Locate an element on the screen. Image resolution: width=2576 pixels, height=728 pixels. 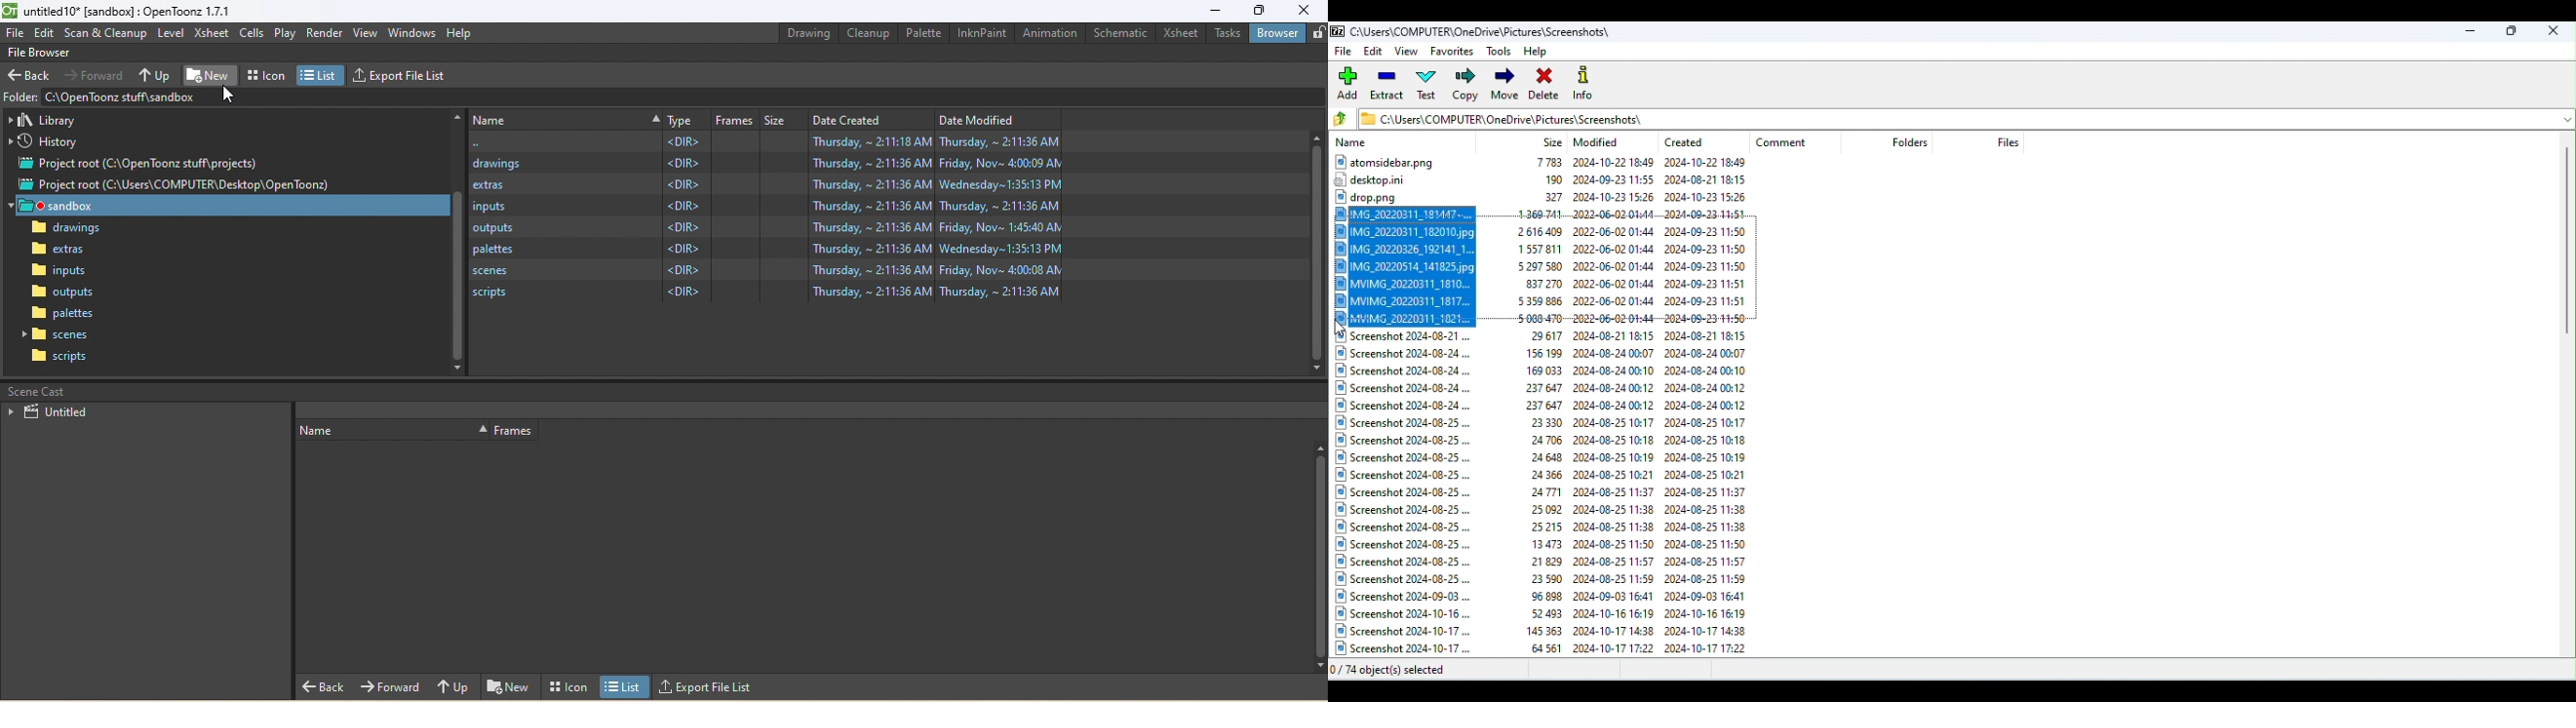
Project root is located at coordinates (174, 184).